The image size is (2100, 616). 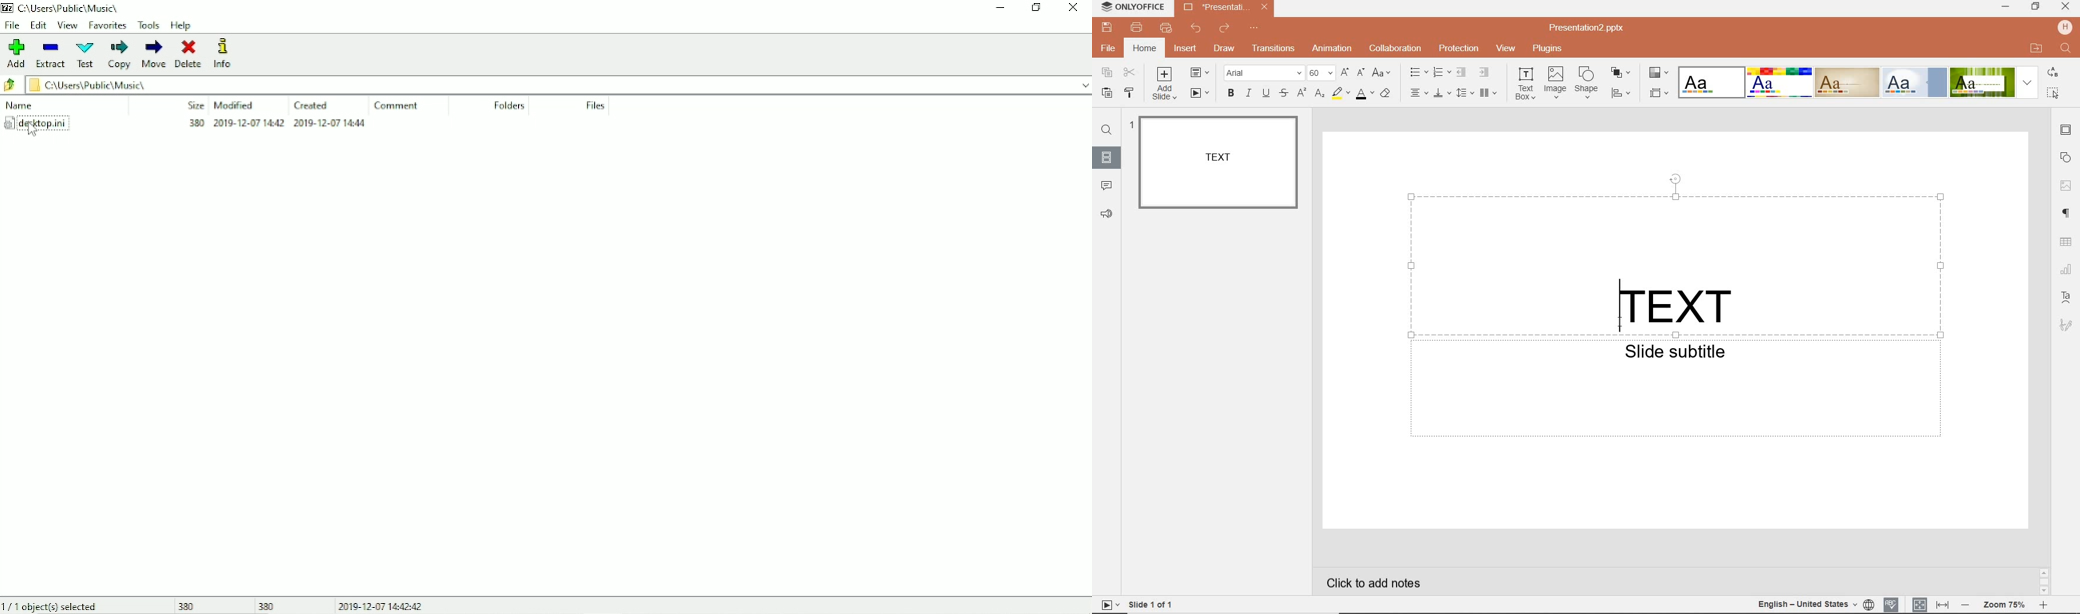 I want to click on TEXT FIELD, so click(x=1677, y=262).